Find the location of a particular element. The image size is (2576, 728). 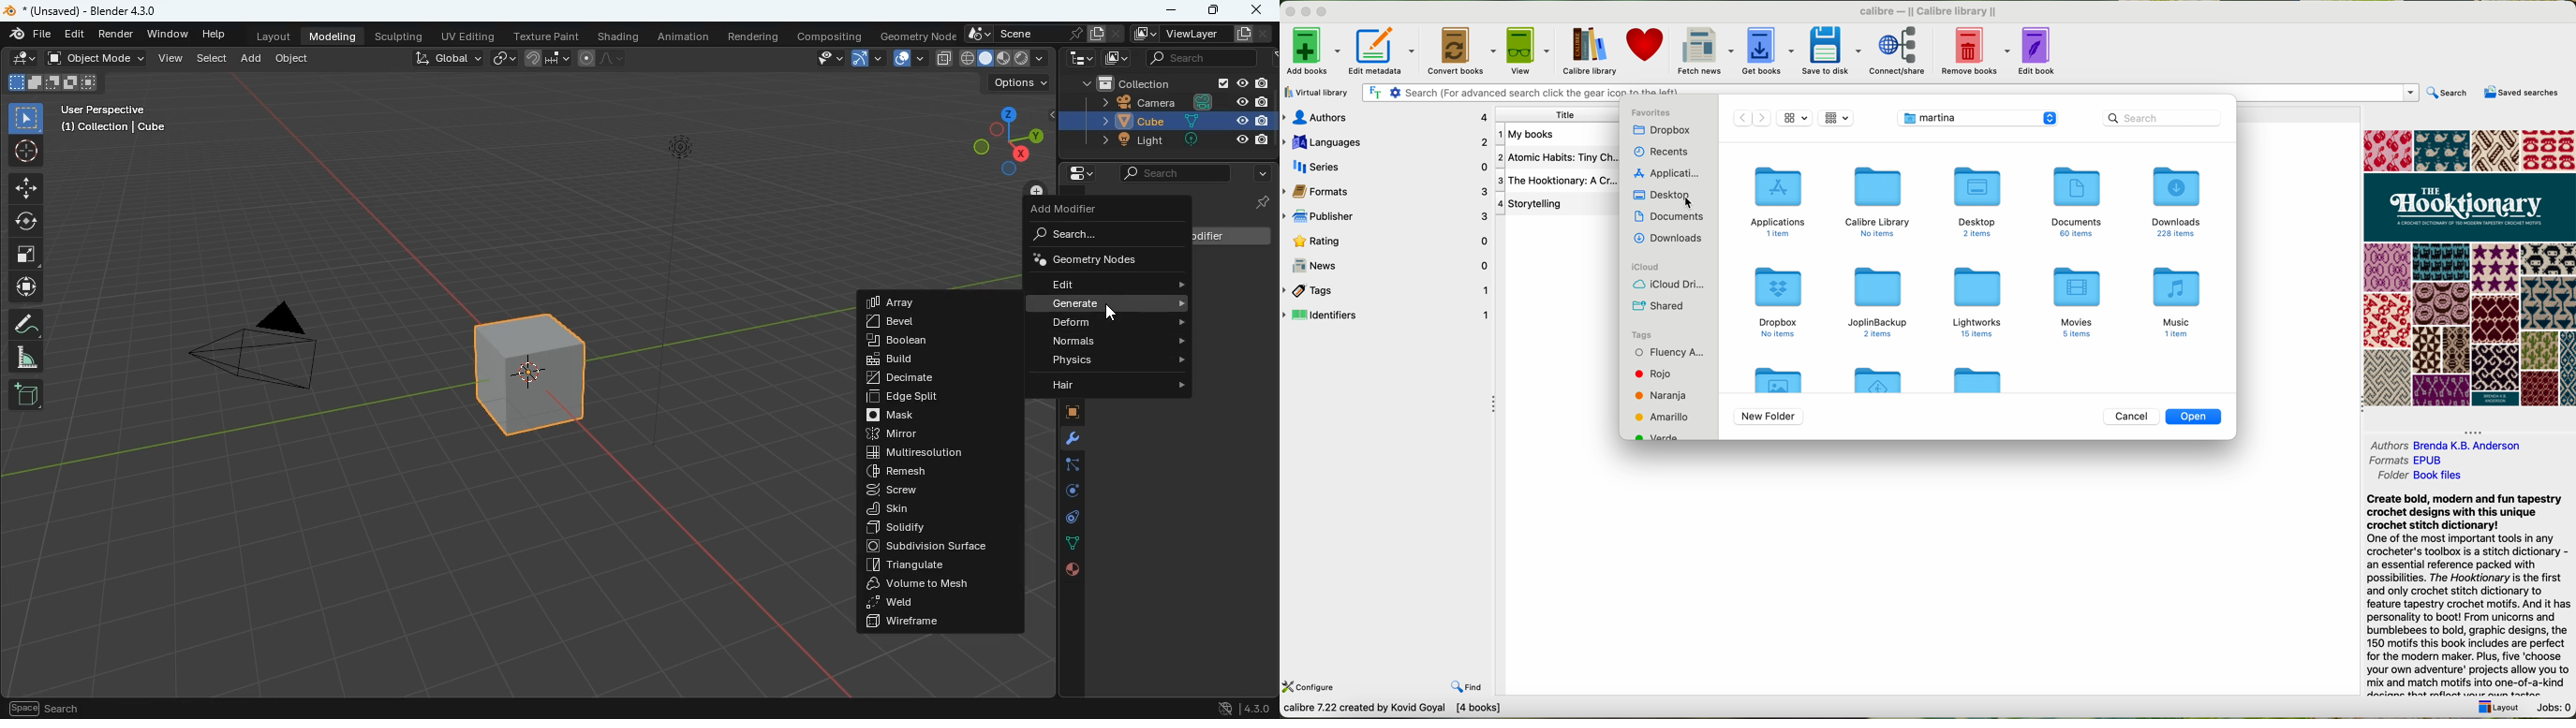

icloud drive is located at coordinates (1672, 287).